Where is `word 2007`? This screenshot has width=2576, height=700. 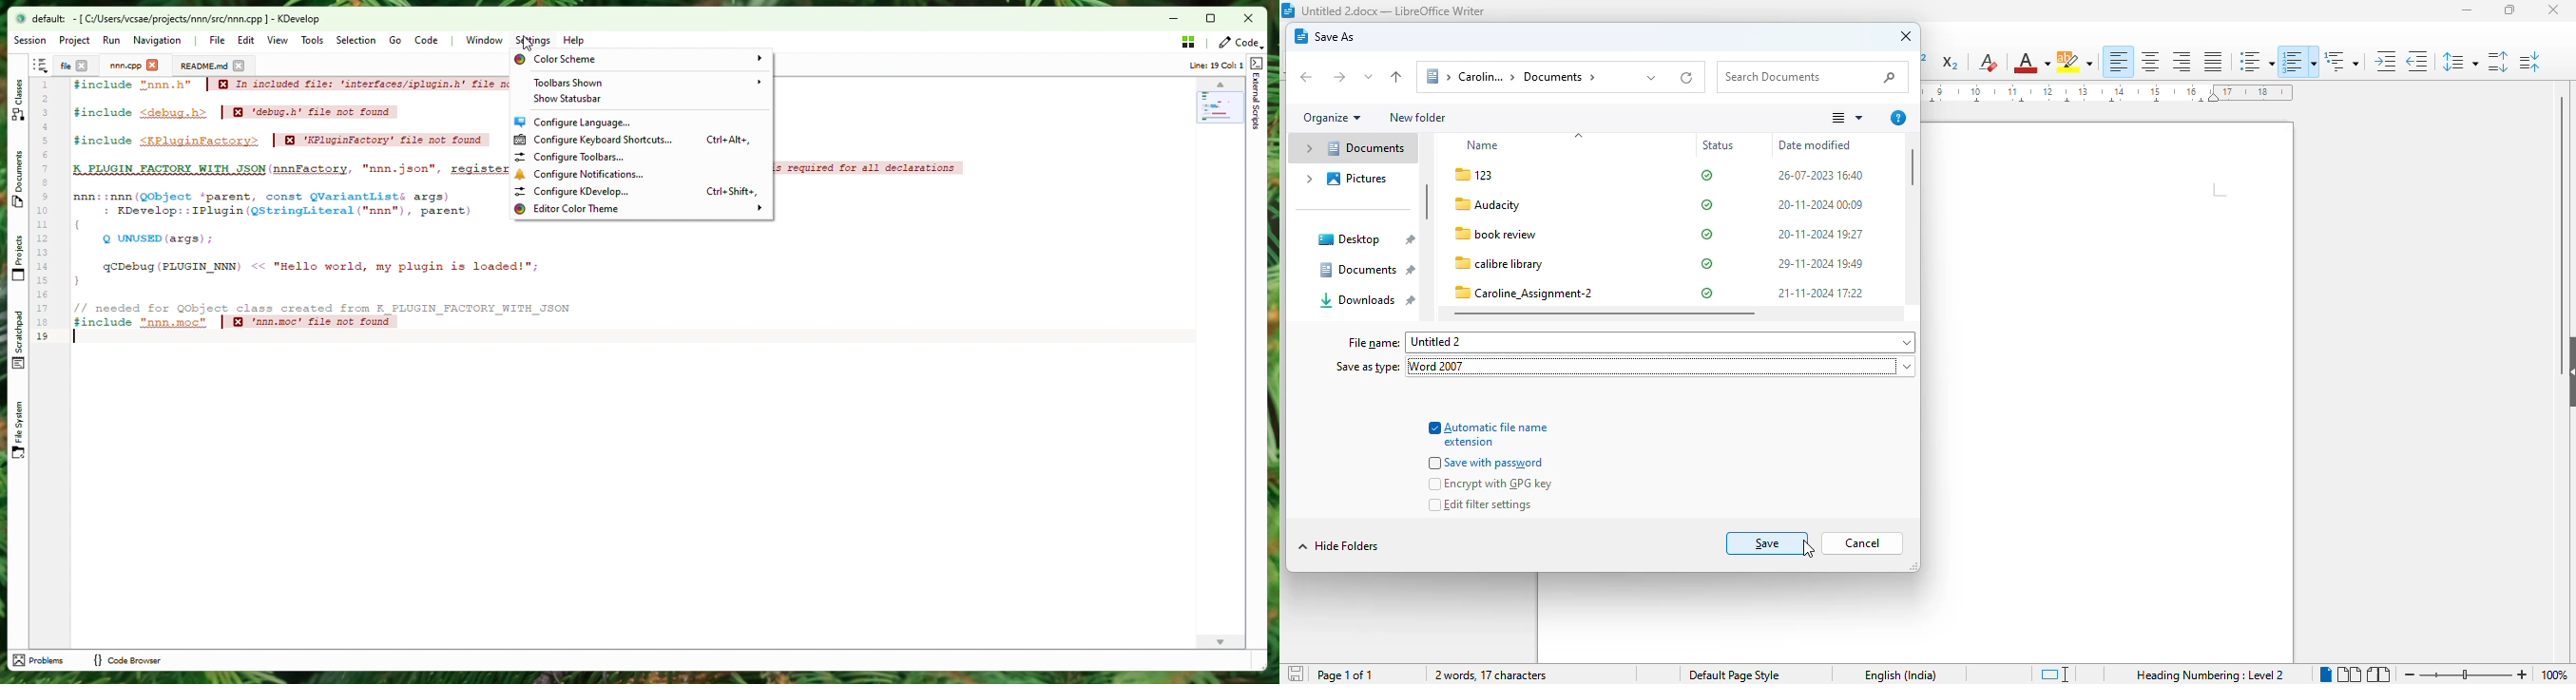 word 2007 is located at coordinates (1443, 367).